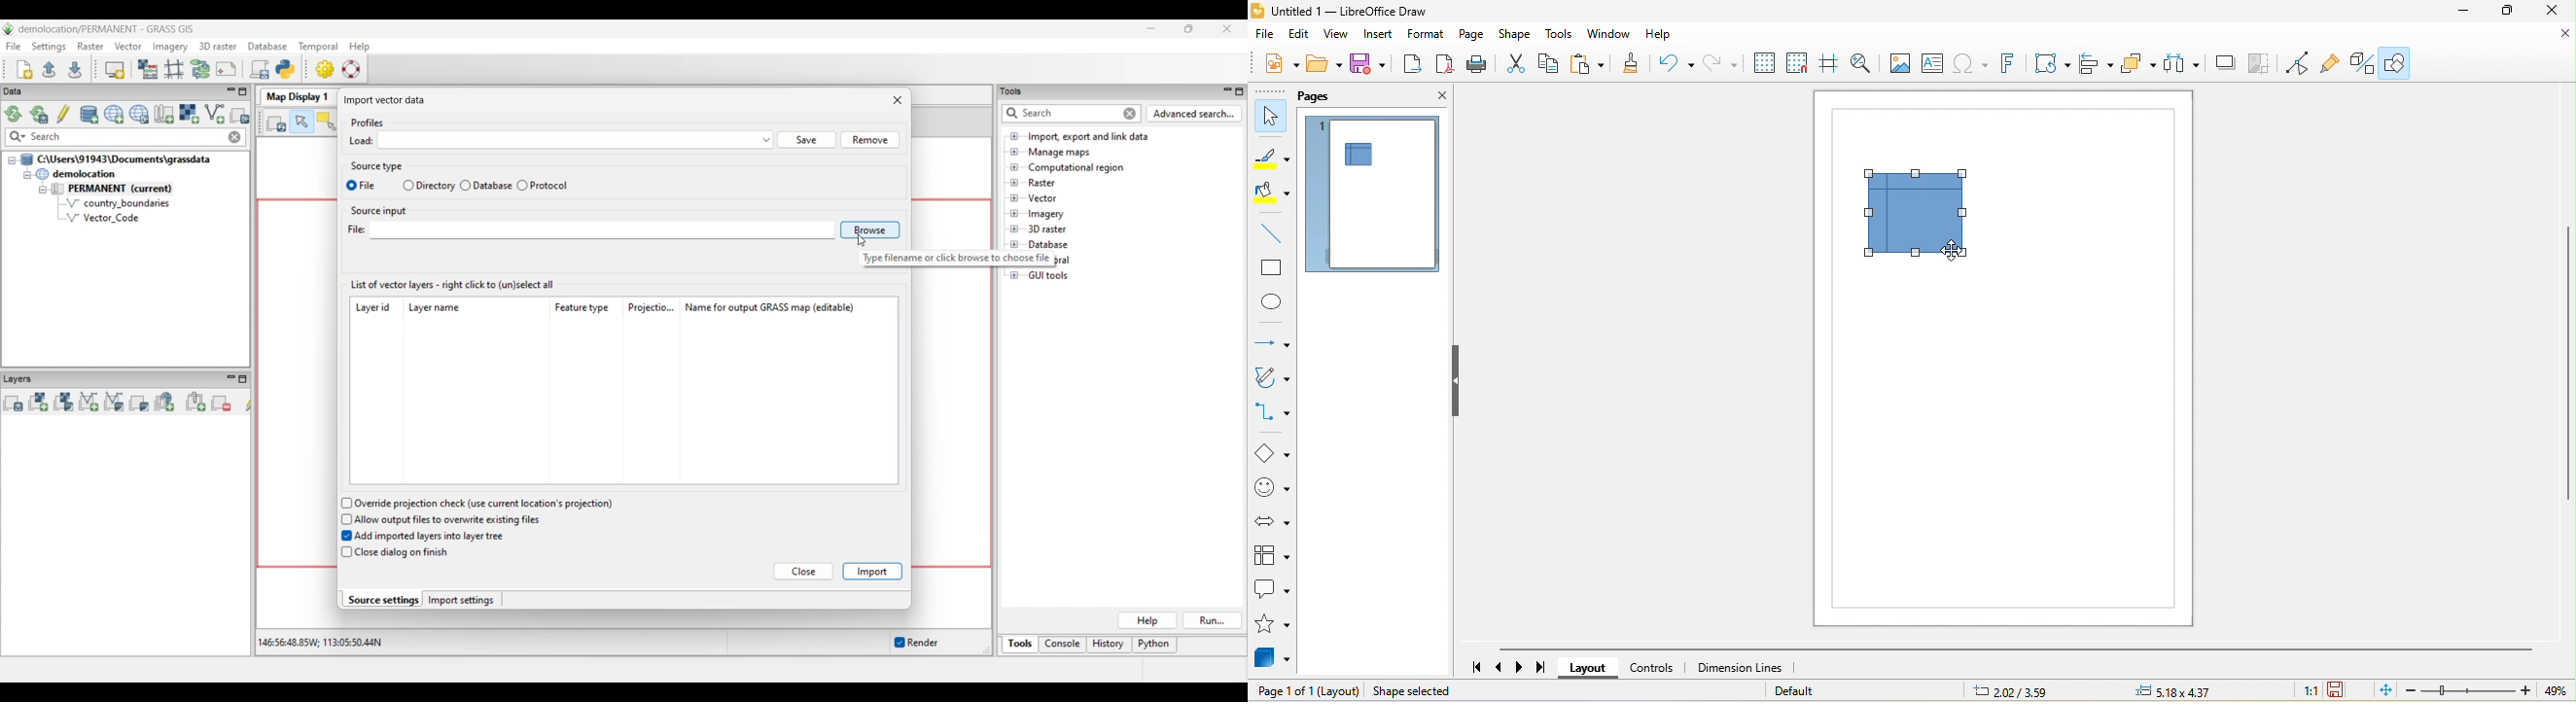 The height and width of the screenshot is (728, 2576). I want to click on scroll to previous page, so click(1500, 668).